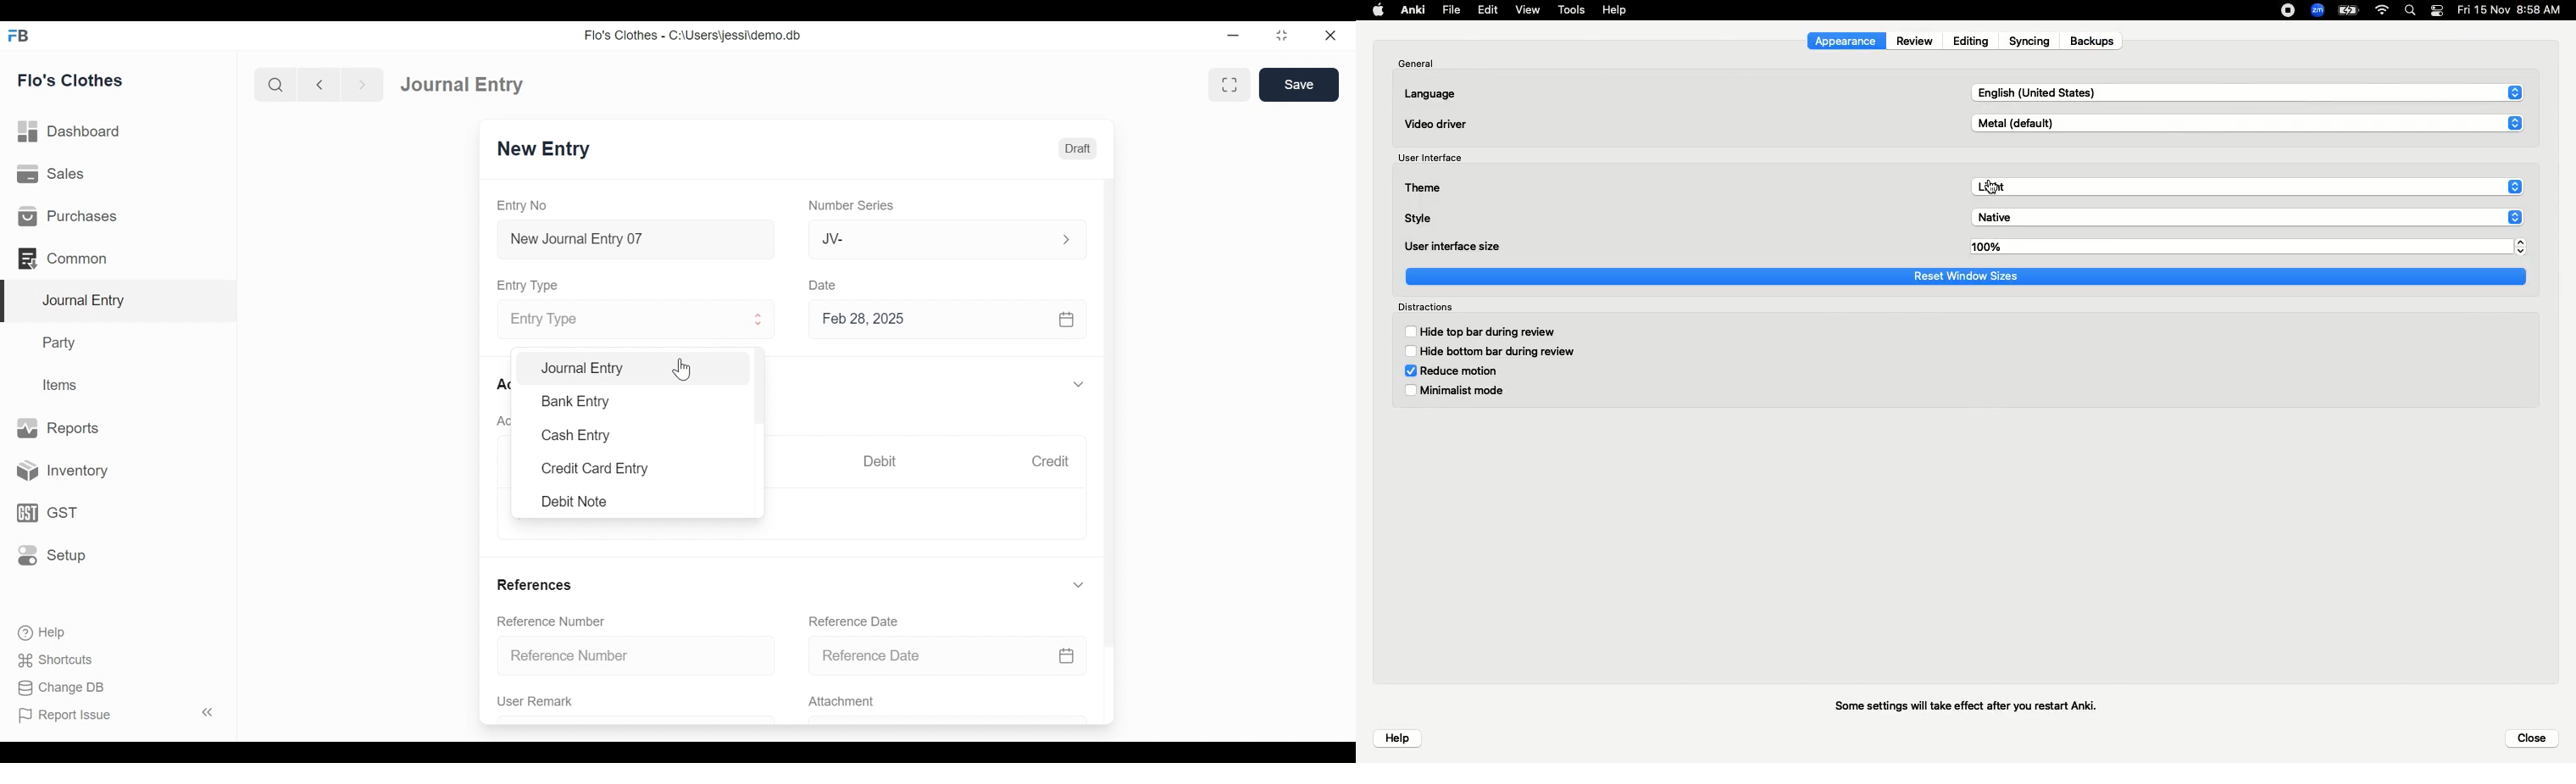  What do you see at coordinates (941, 321) in the screenshot?
I see `Feb 28, 2025` at bounding box center [941, 321].